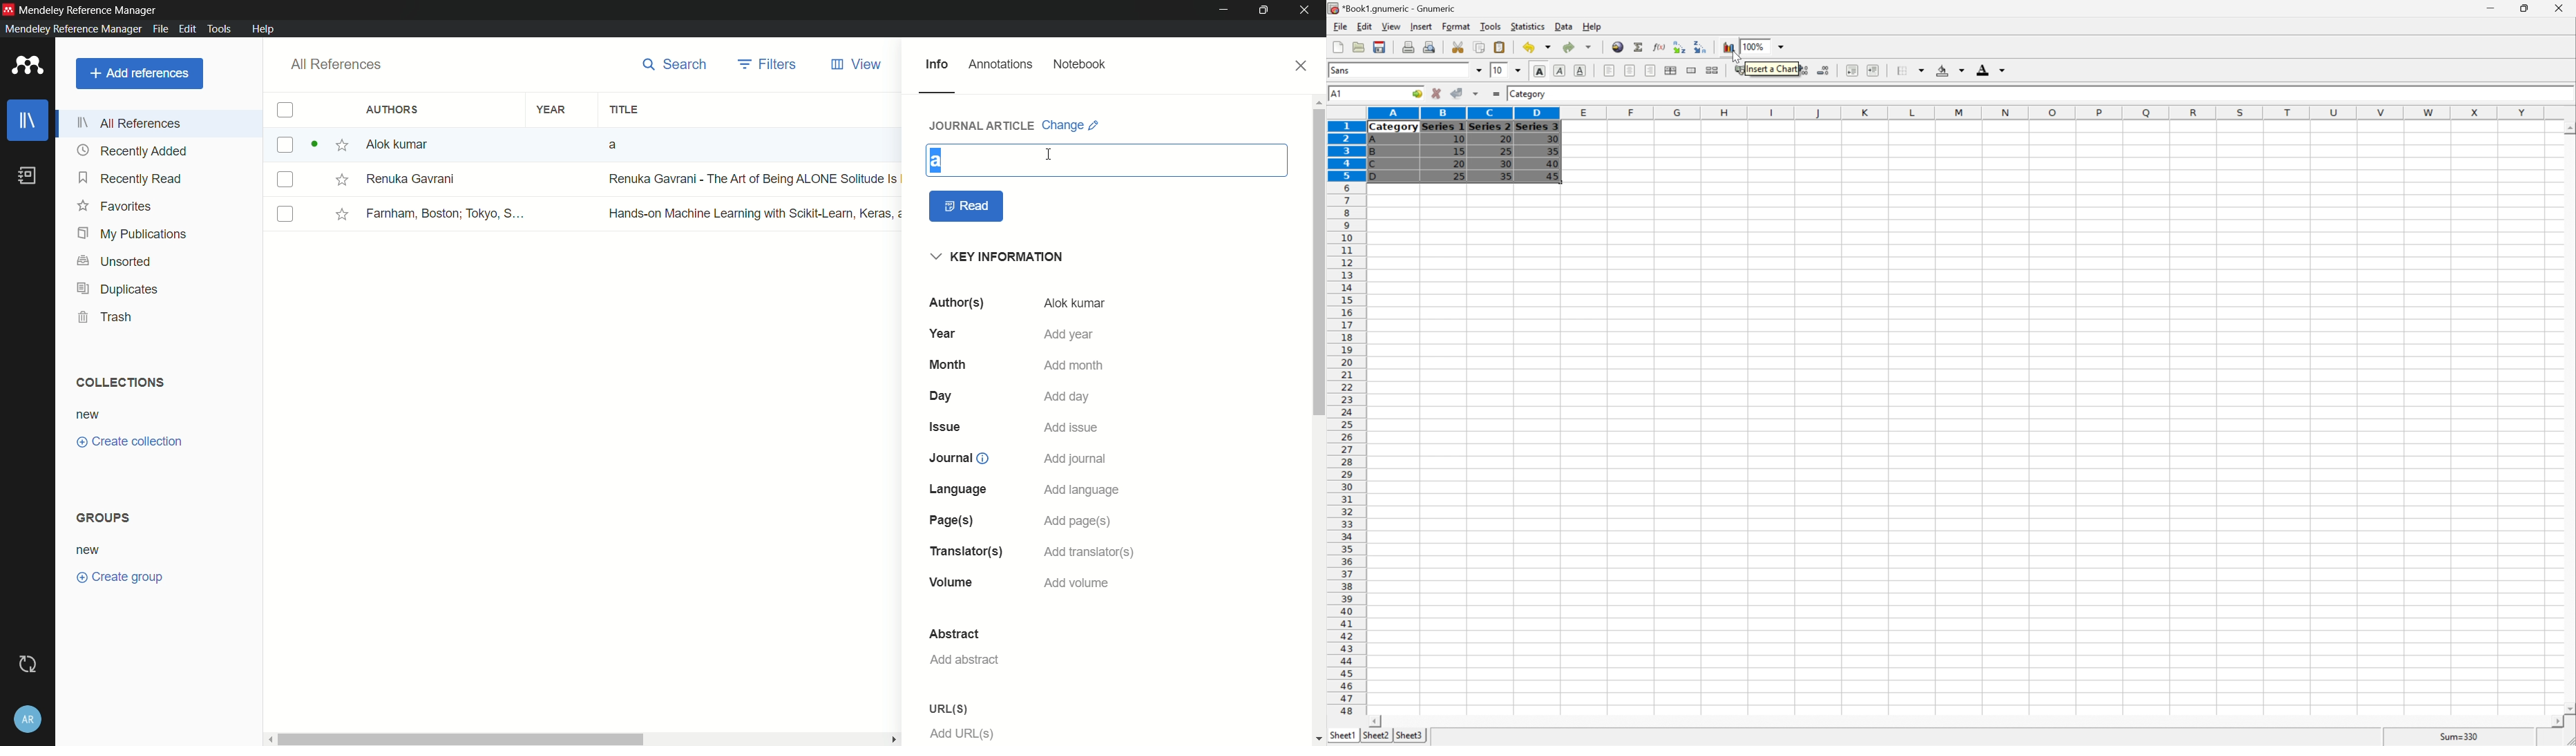 The height and width of the screenshot is (756, 2576). What do you see at coordinates (952, 584) in the screenshot?
I see `volume` at bounding box center [952, 584].